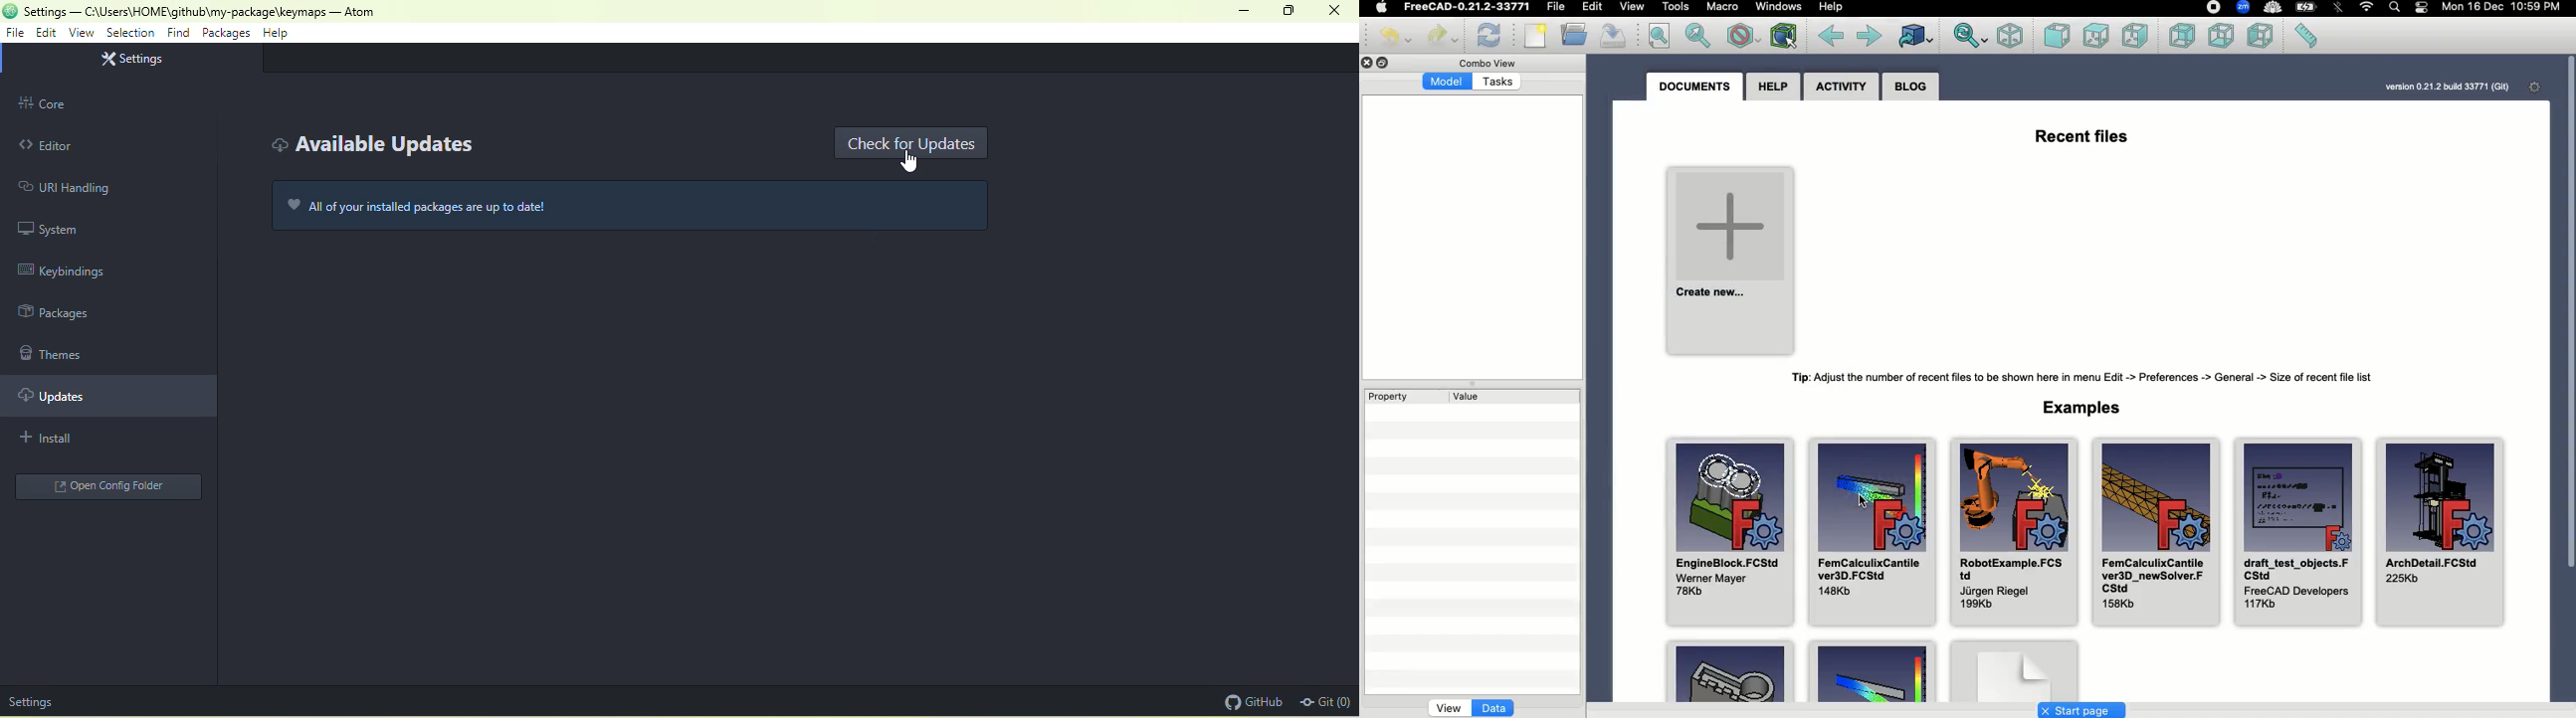 This screenshot has width=2576, height=728. Describe the element at coordinates (2242, 8) in the screenshot. I see `Zoom - extension` at that location.